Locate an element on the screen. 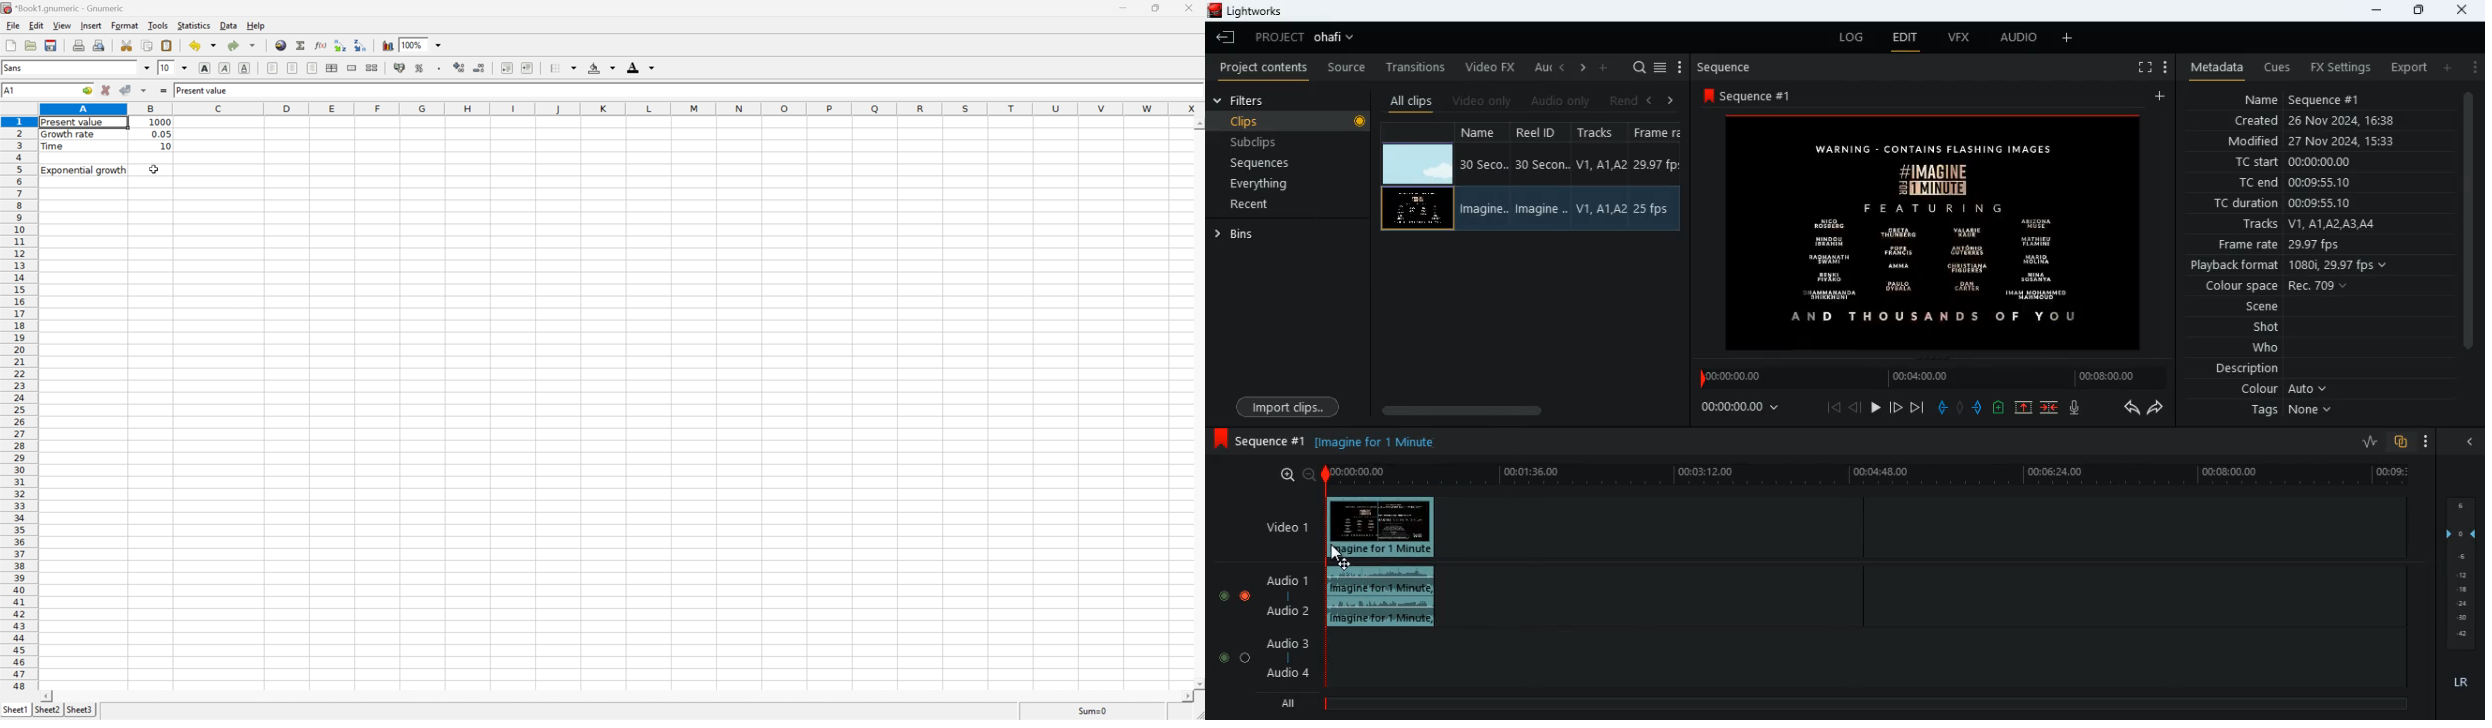  sequence is located at coordinates (1733, 67).